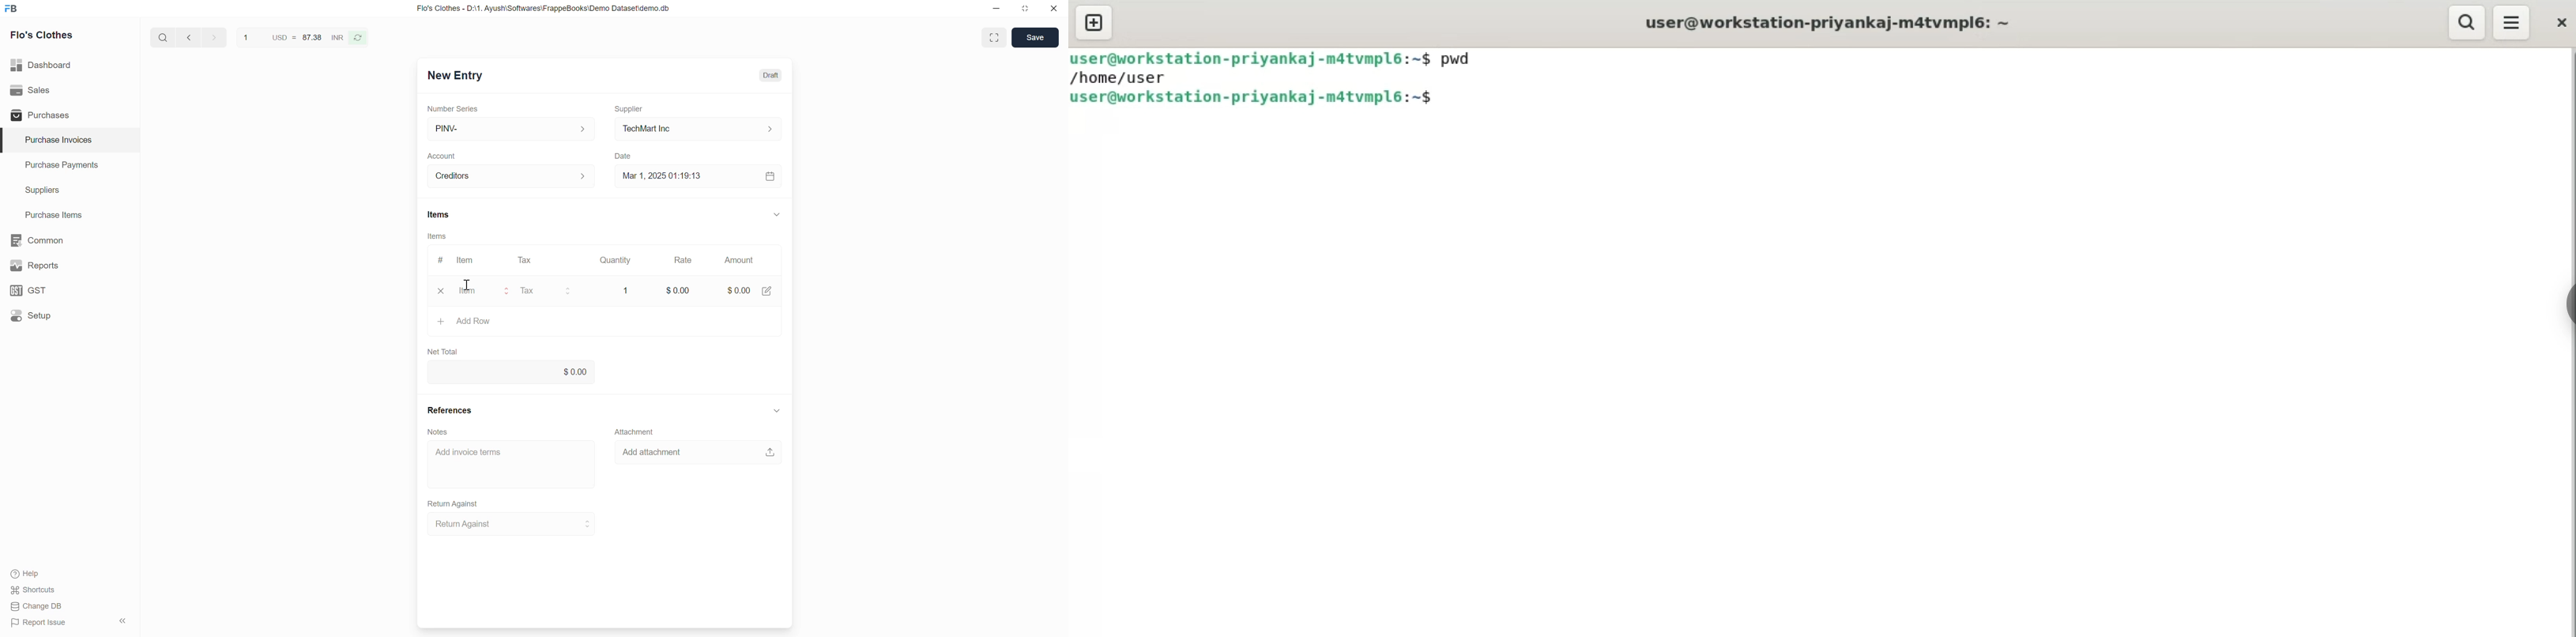  I want to click on close, so click(1054, 10).